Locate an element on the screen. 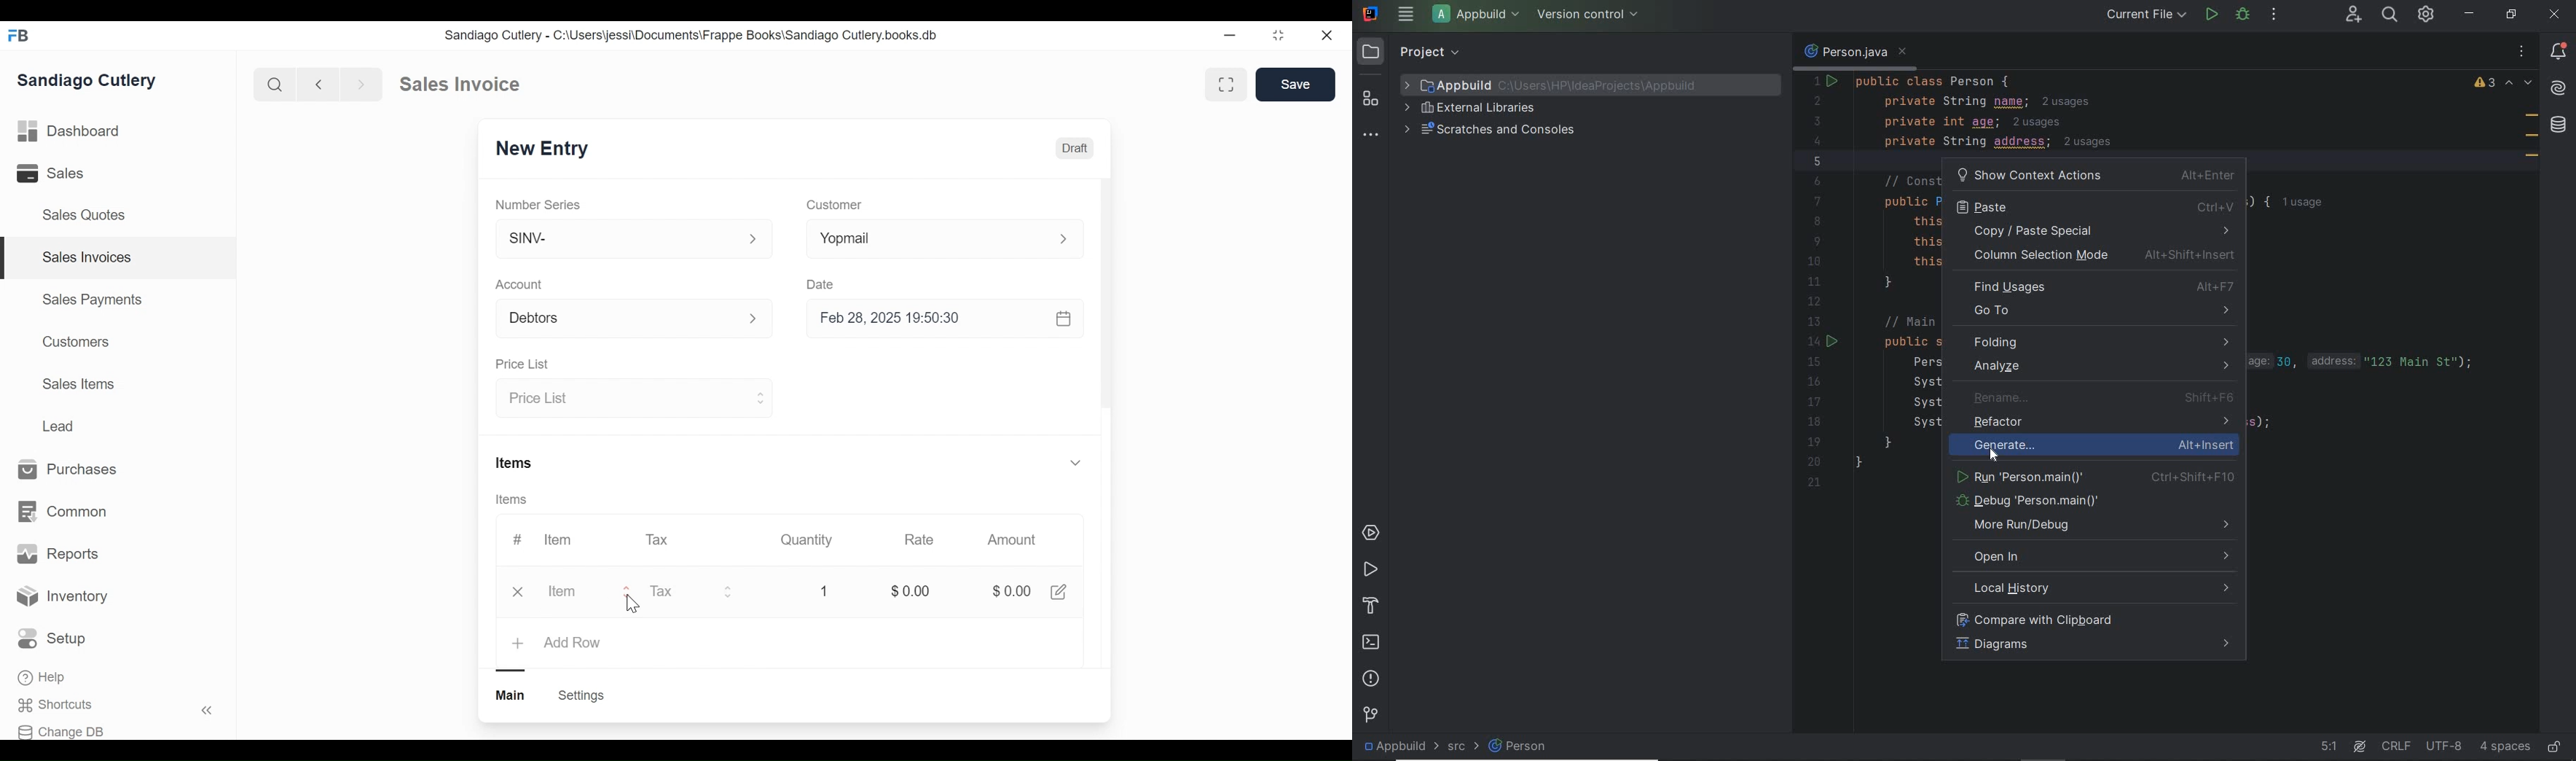  New Entry is located at coordinates (537, 150).